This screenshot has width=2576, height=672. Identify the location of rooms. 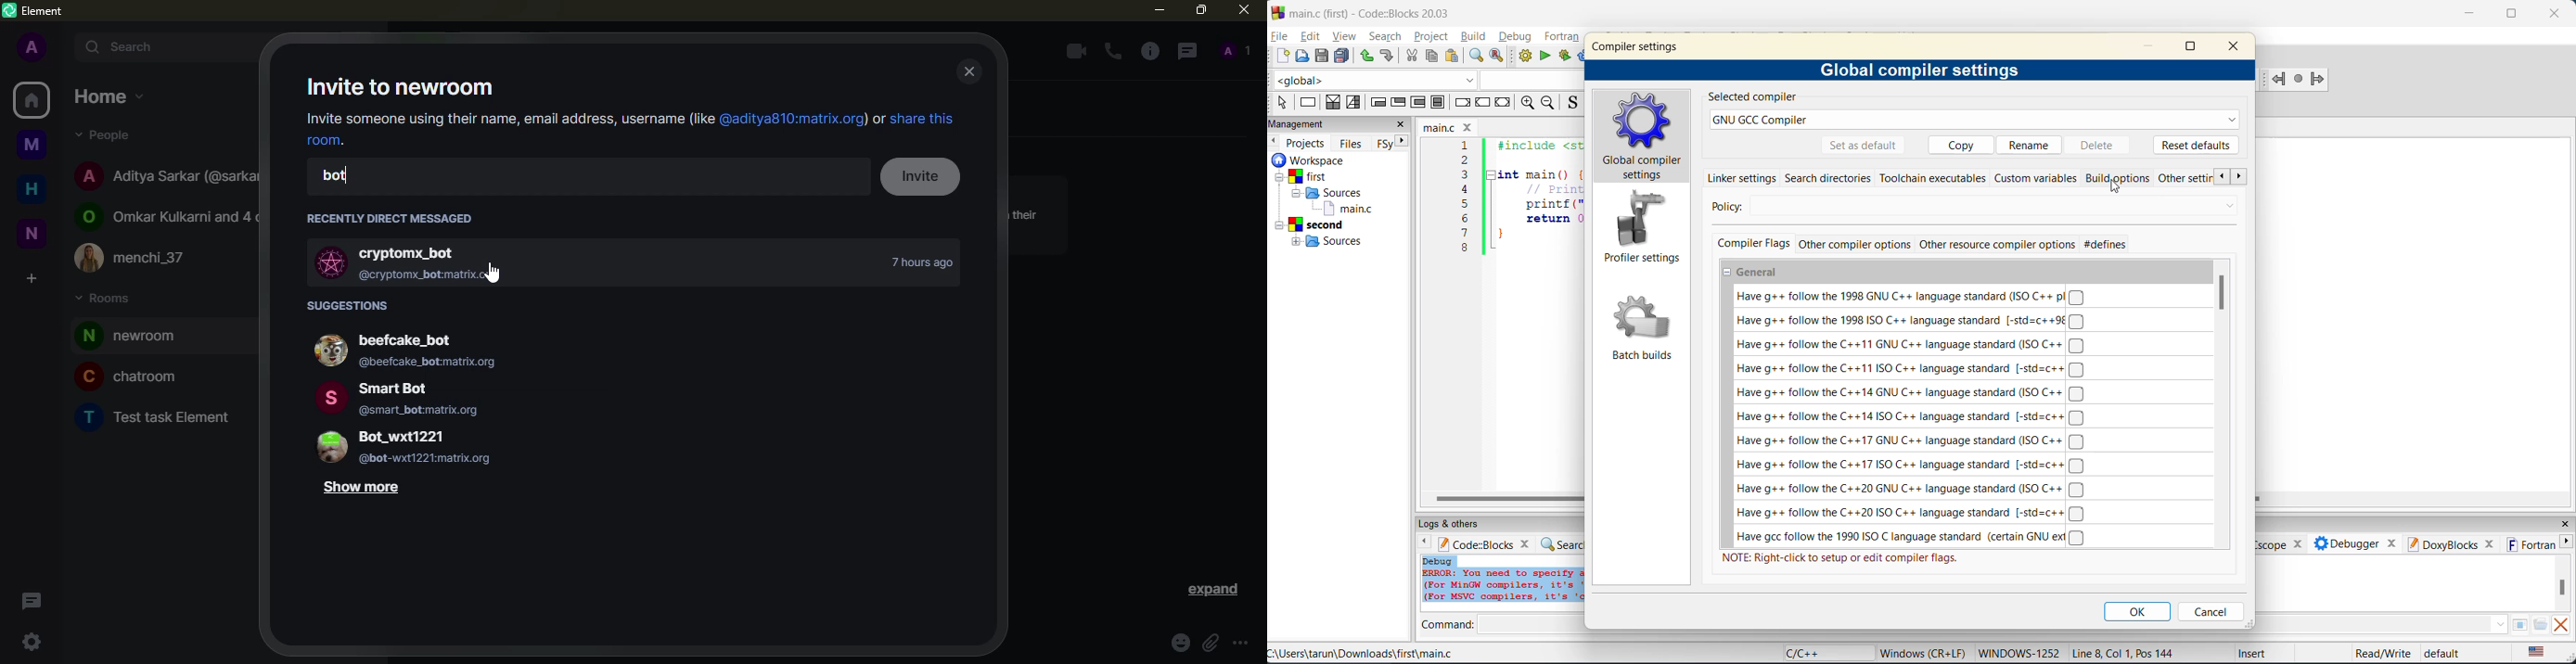
(106, 300).